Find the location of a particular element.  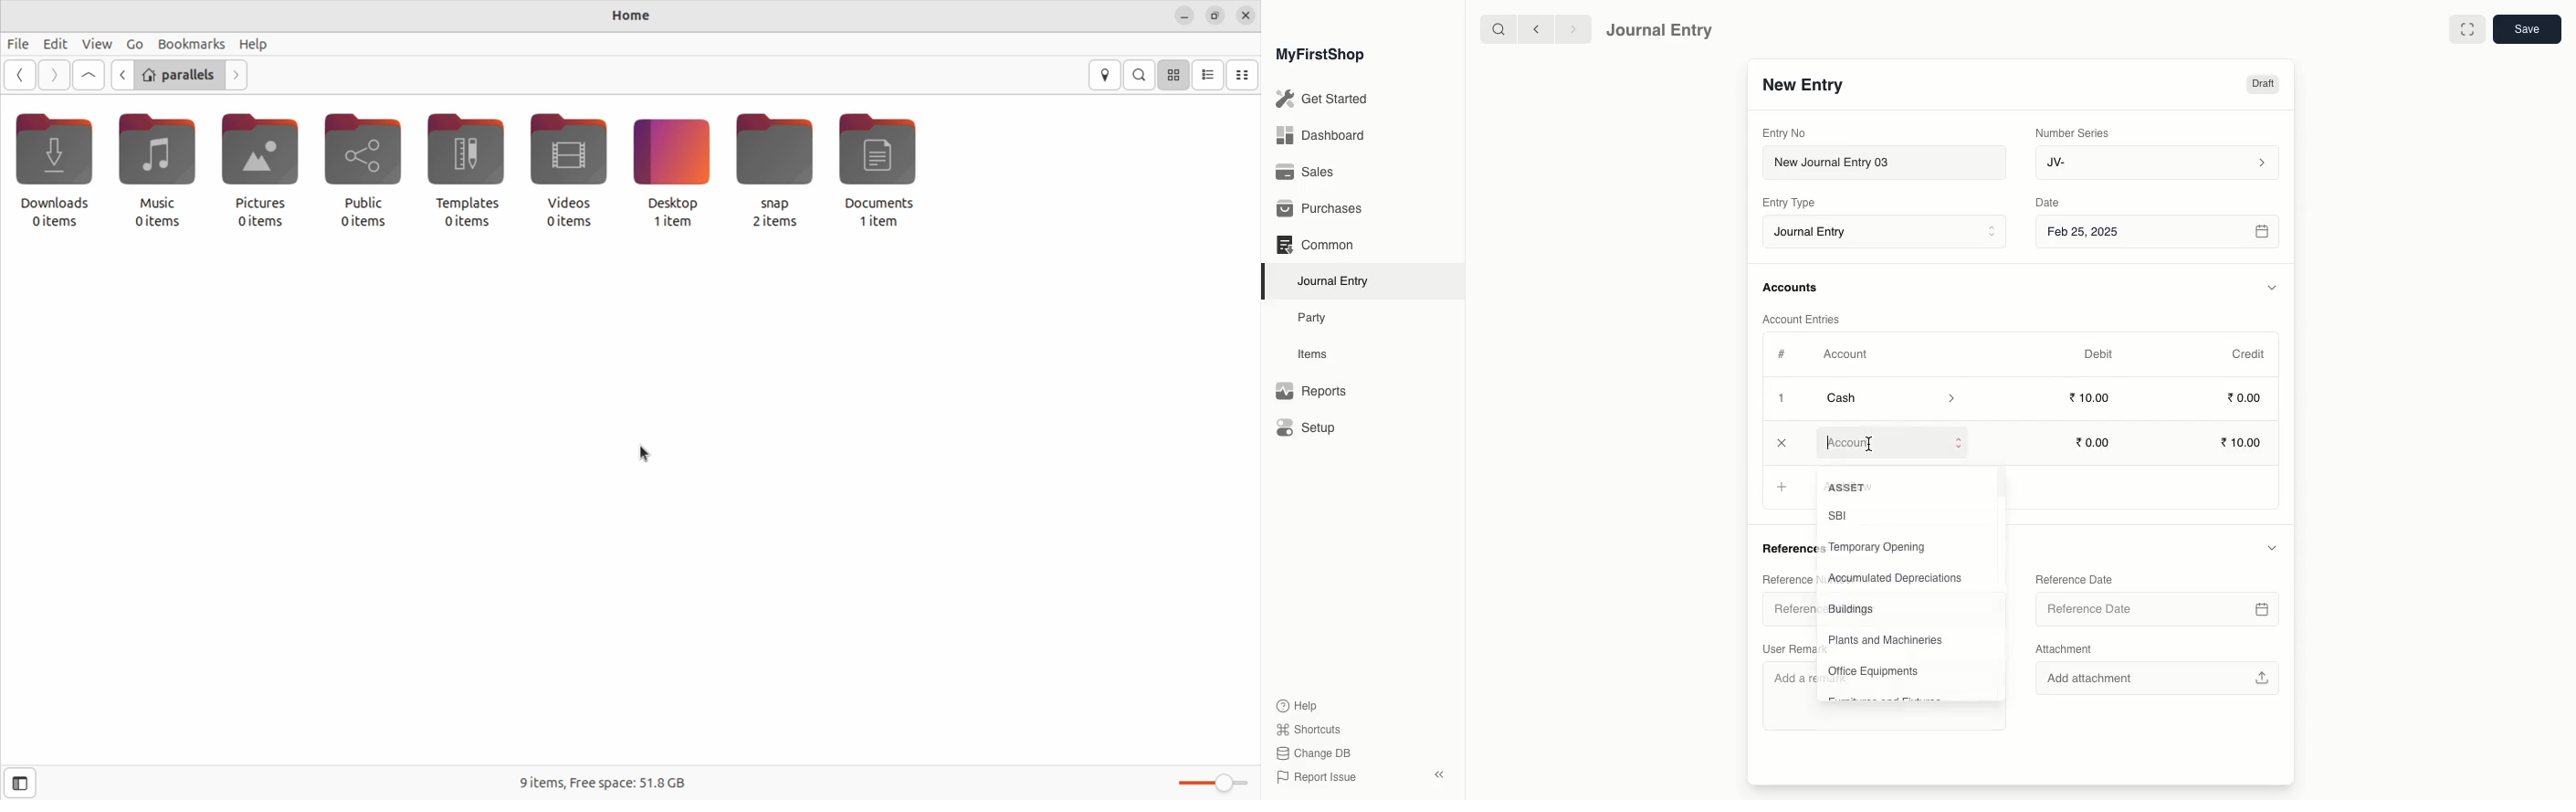

New Journal Entry 03 is located at coordinates (1889, 163).